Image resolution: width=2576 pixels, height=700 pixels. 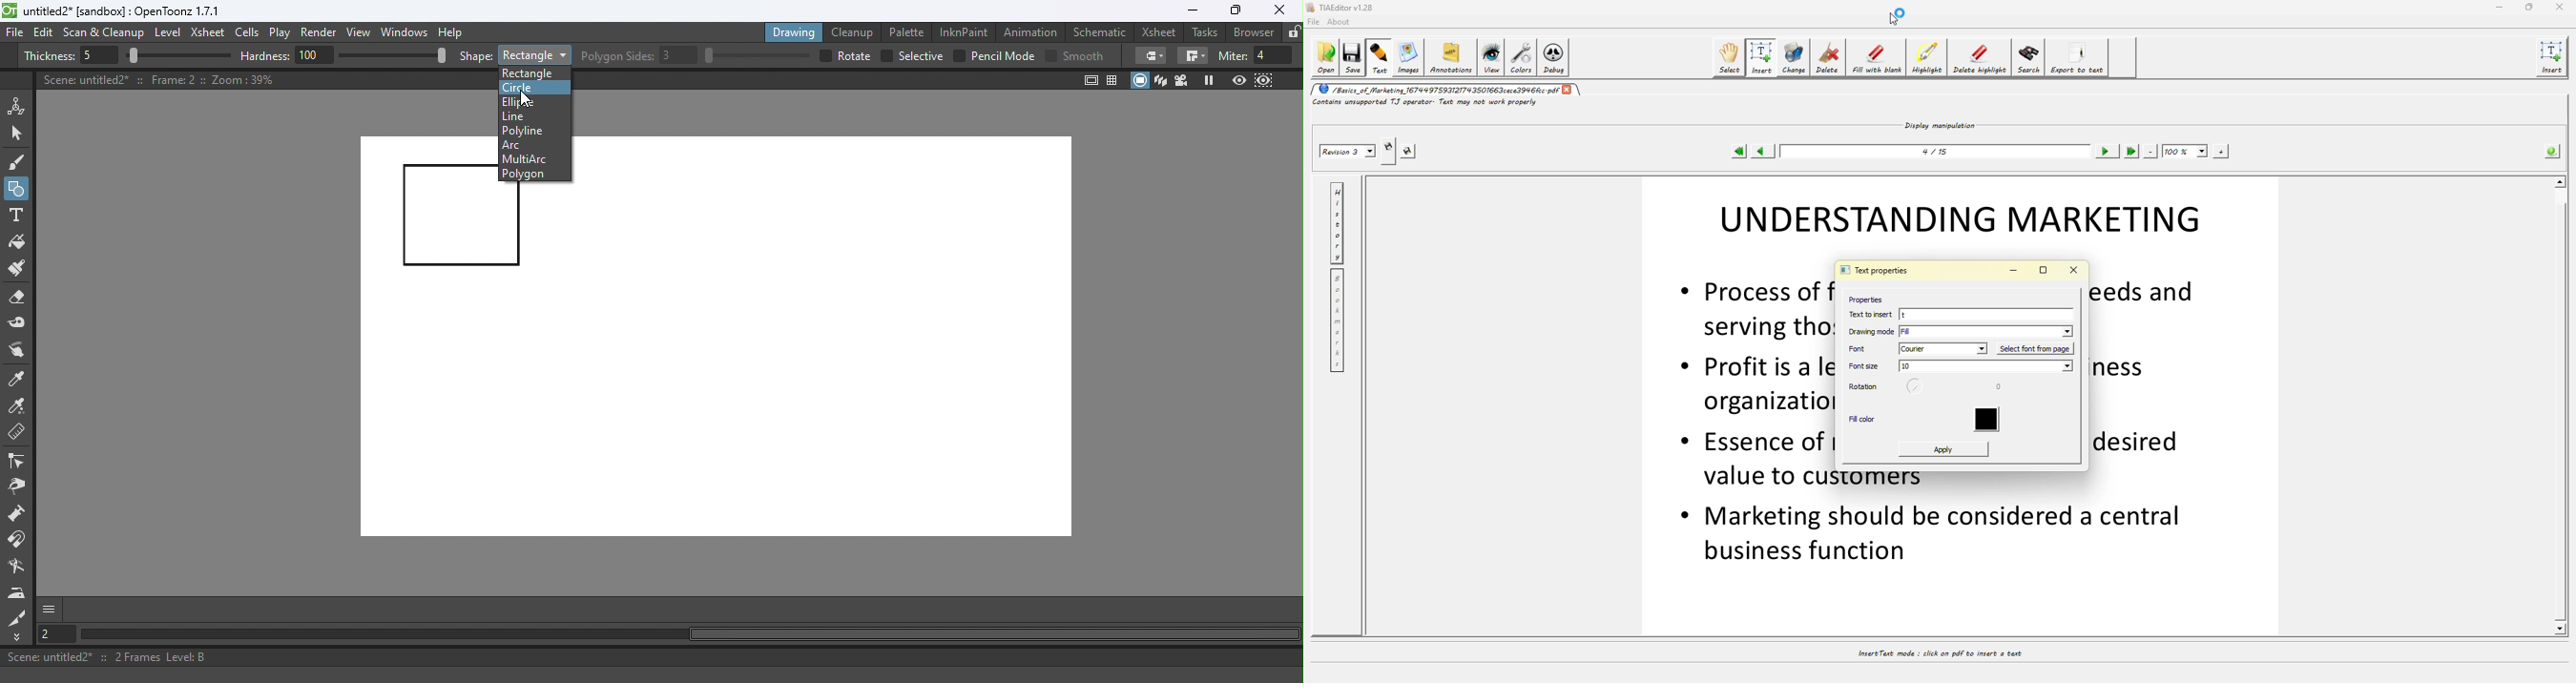 I want to click on checkbox, so click(x=885, y=56).